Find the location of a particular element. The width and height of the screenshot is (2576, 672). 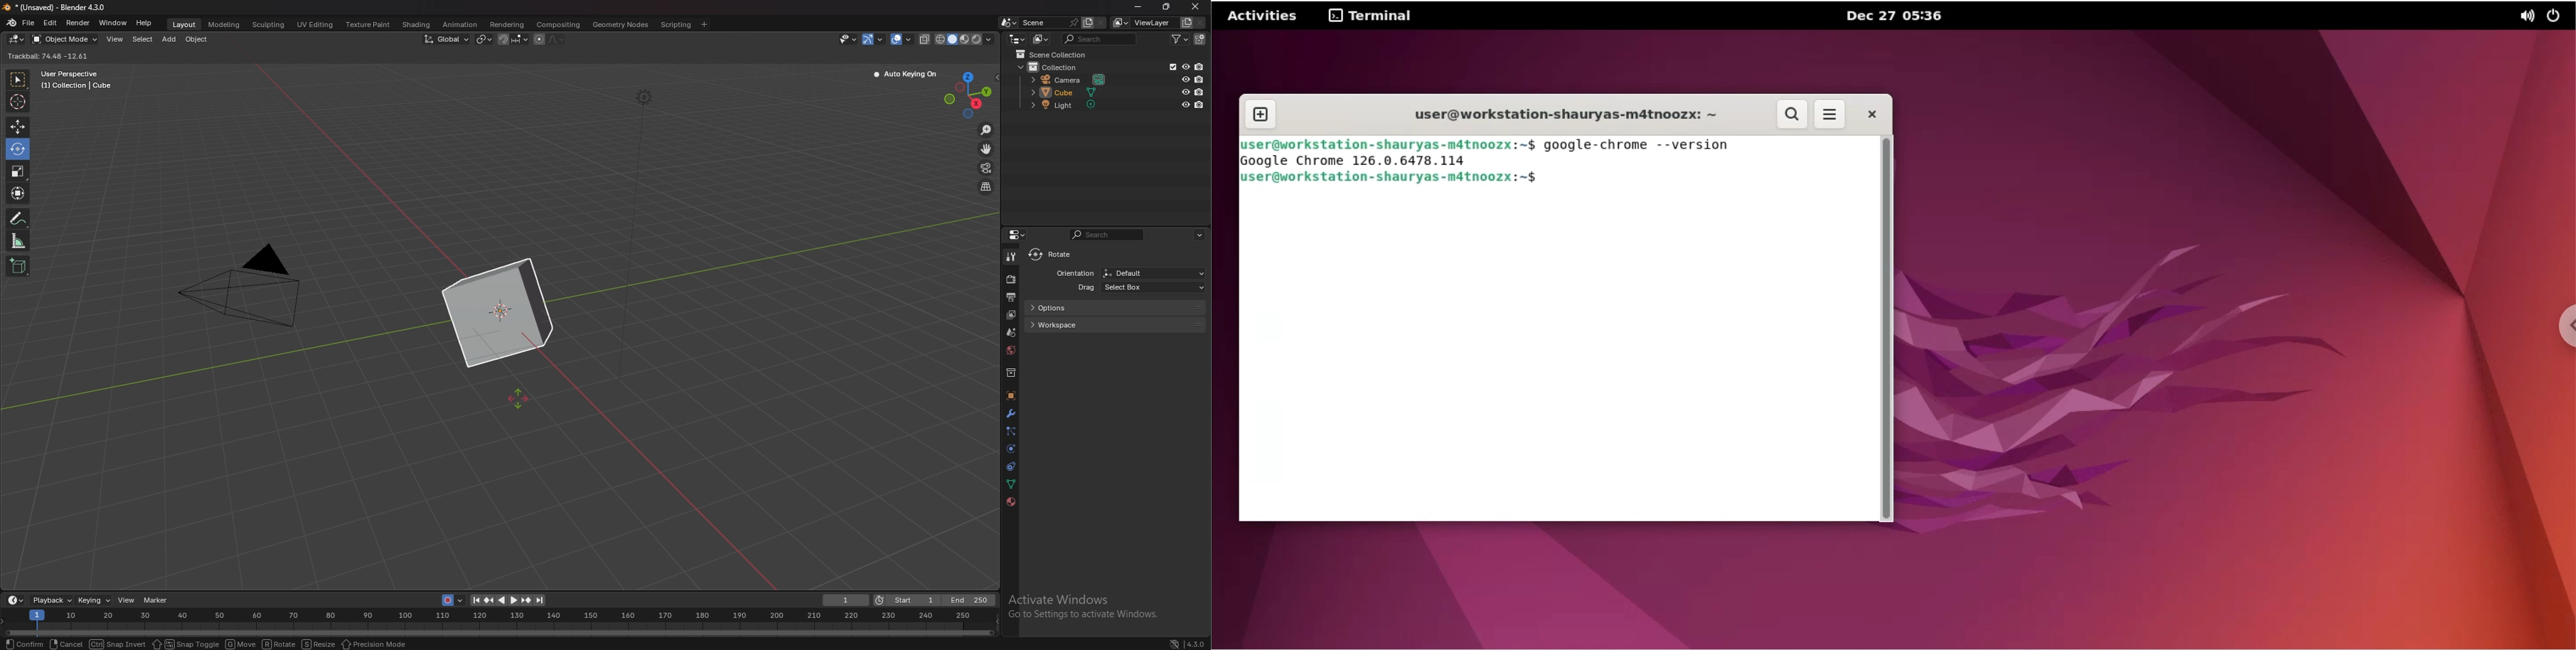

particles is located at coordinates (1011, 432).